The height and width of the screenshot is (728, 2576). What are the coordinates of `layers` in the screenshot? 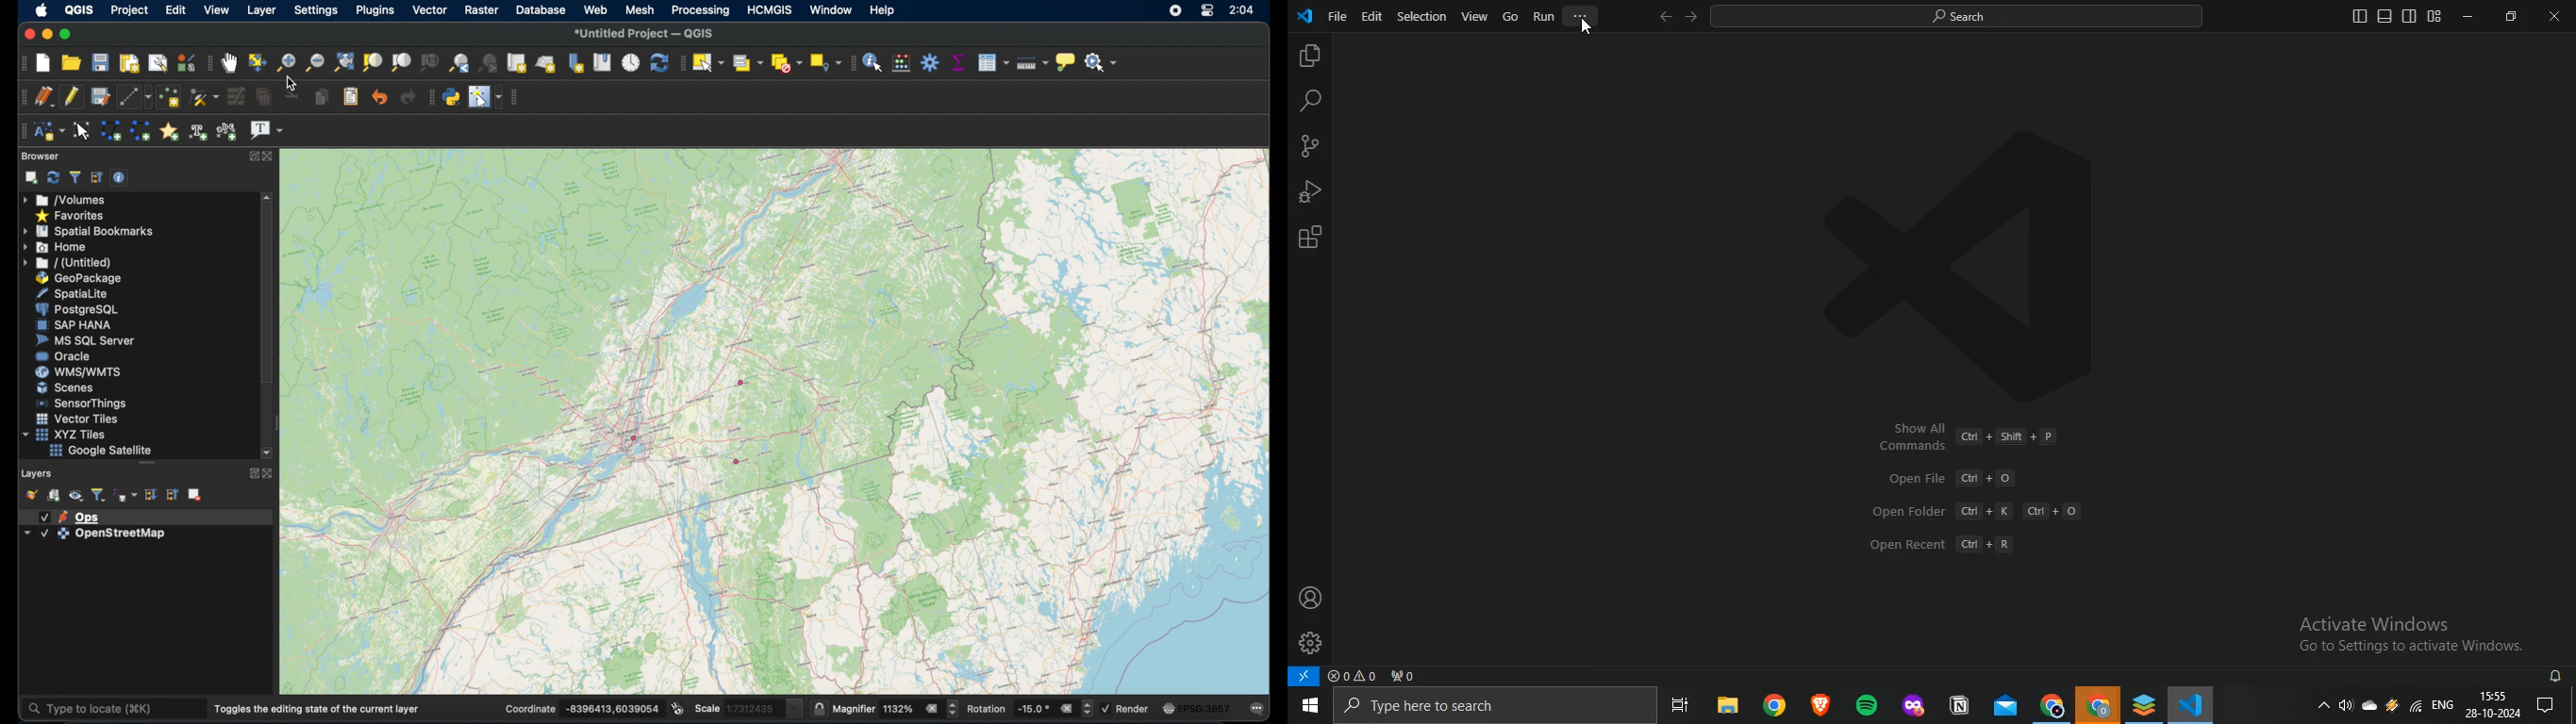 It's located at (36, 473).